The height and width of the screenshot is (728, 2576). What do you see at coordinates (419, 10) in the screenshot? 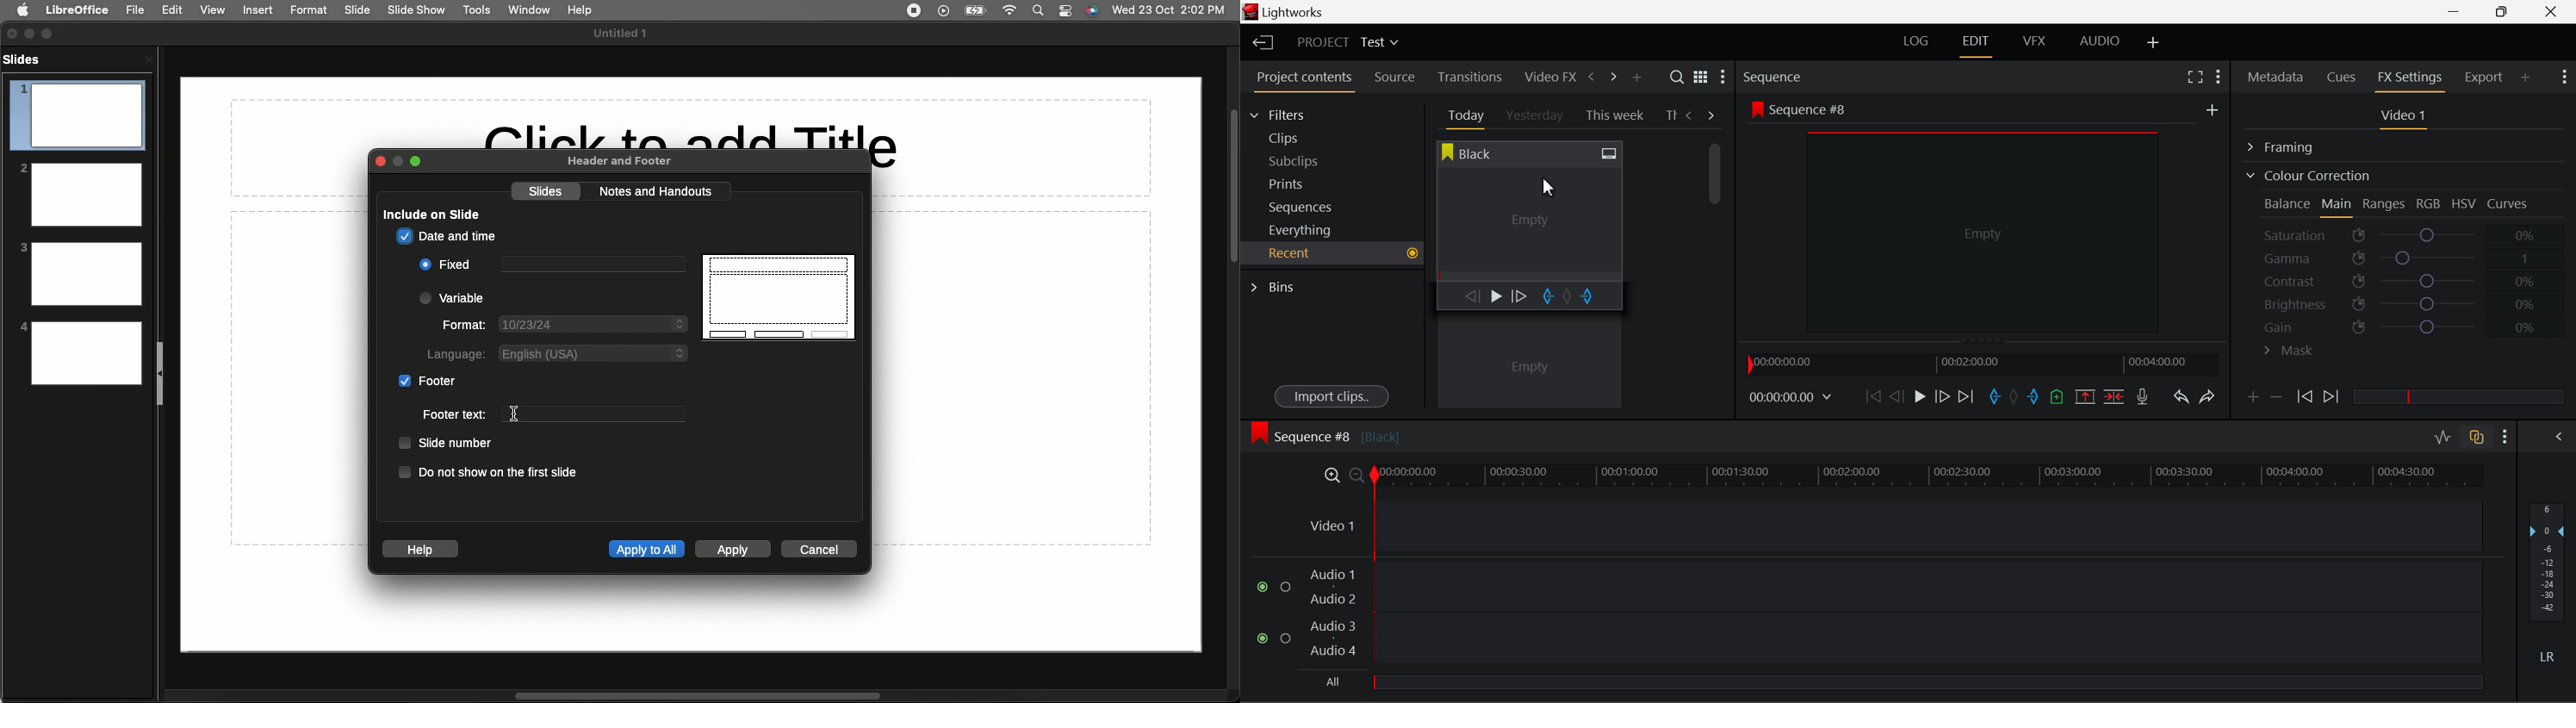
I see `Slide show` at bounding box center [419, 10].